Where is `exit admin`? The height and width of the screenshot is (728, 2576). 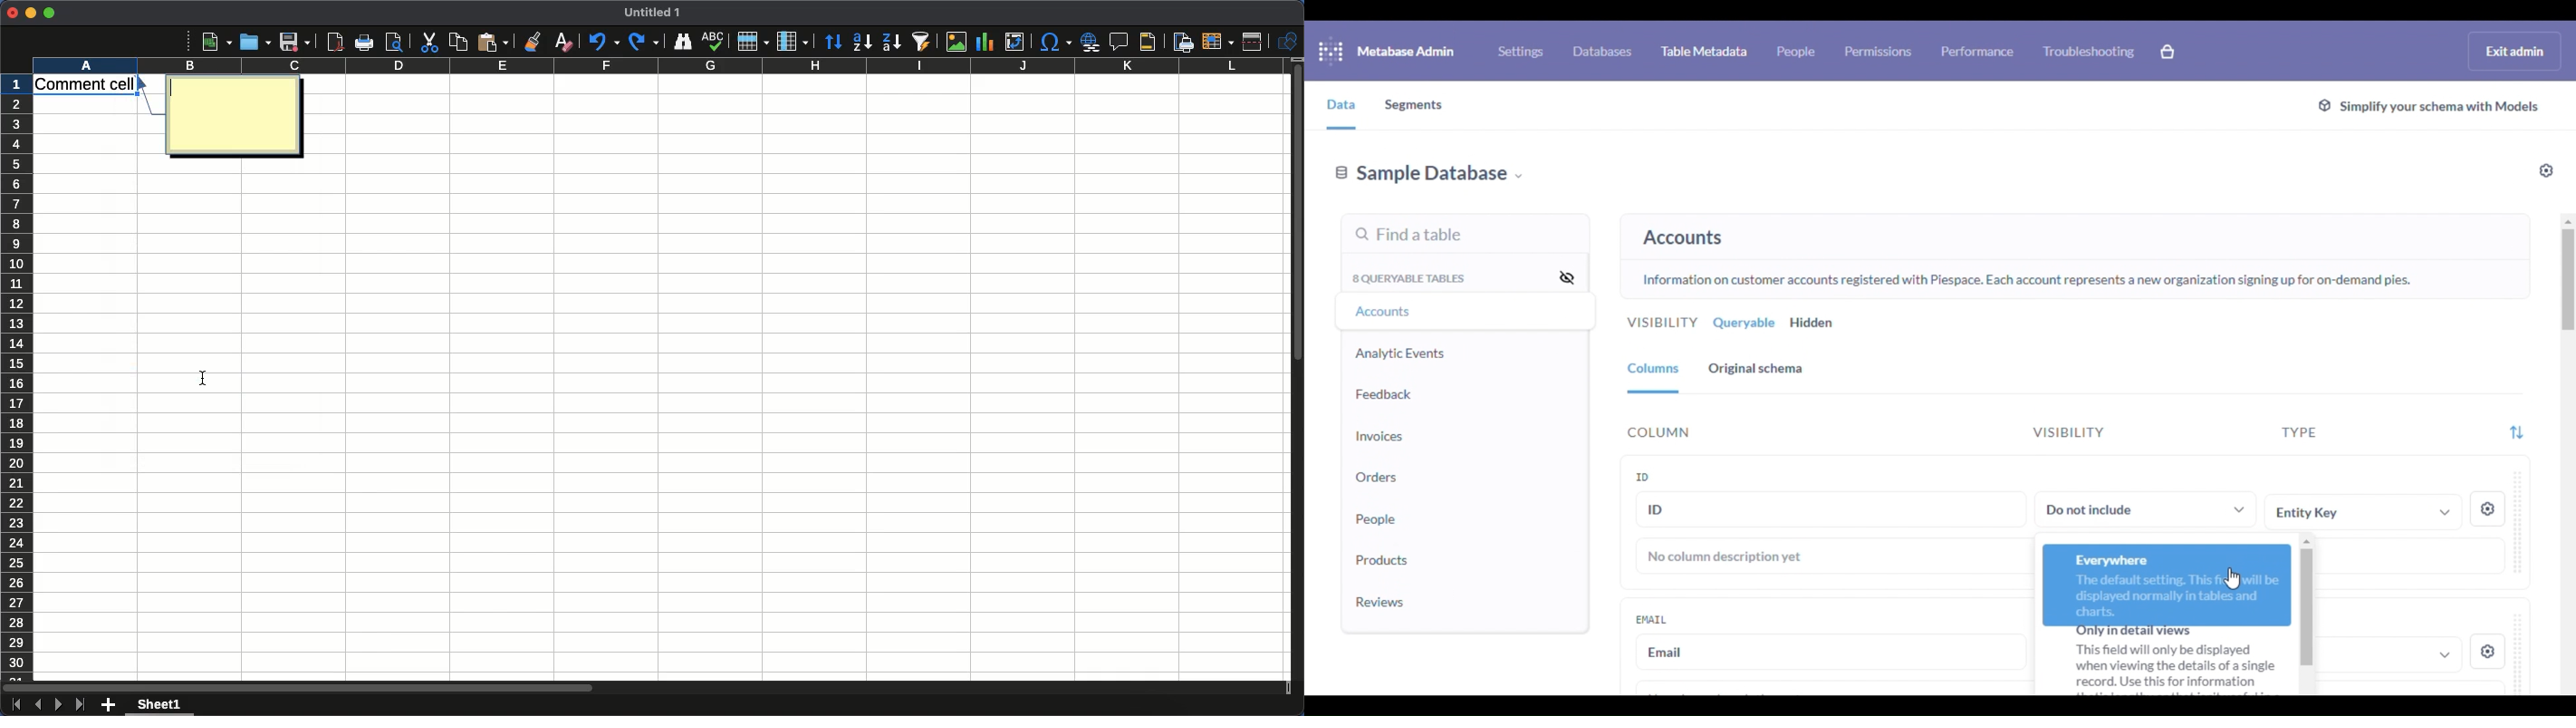 exit admin is located at coordinates (2515, 50).